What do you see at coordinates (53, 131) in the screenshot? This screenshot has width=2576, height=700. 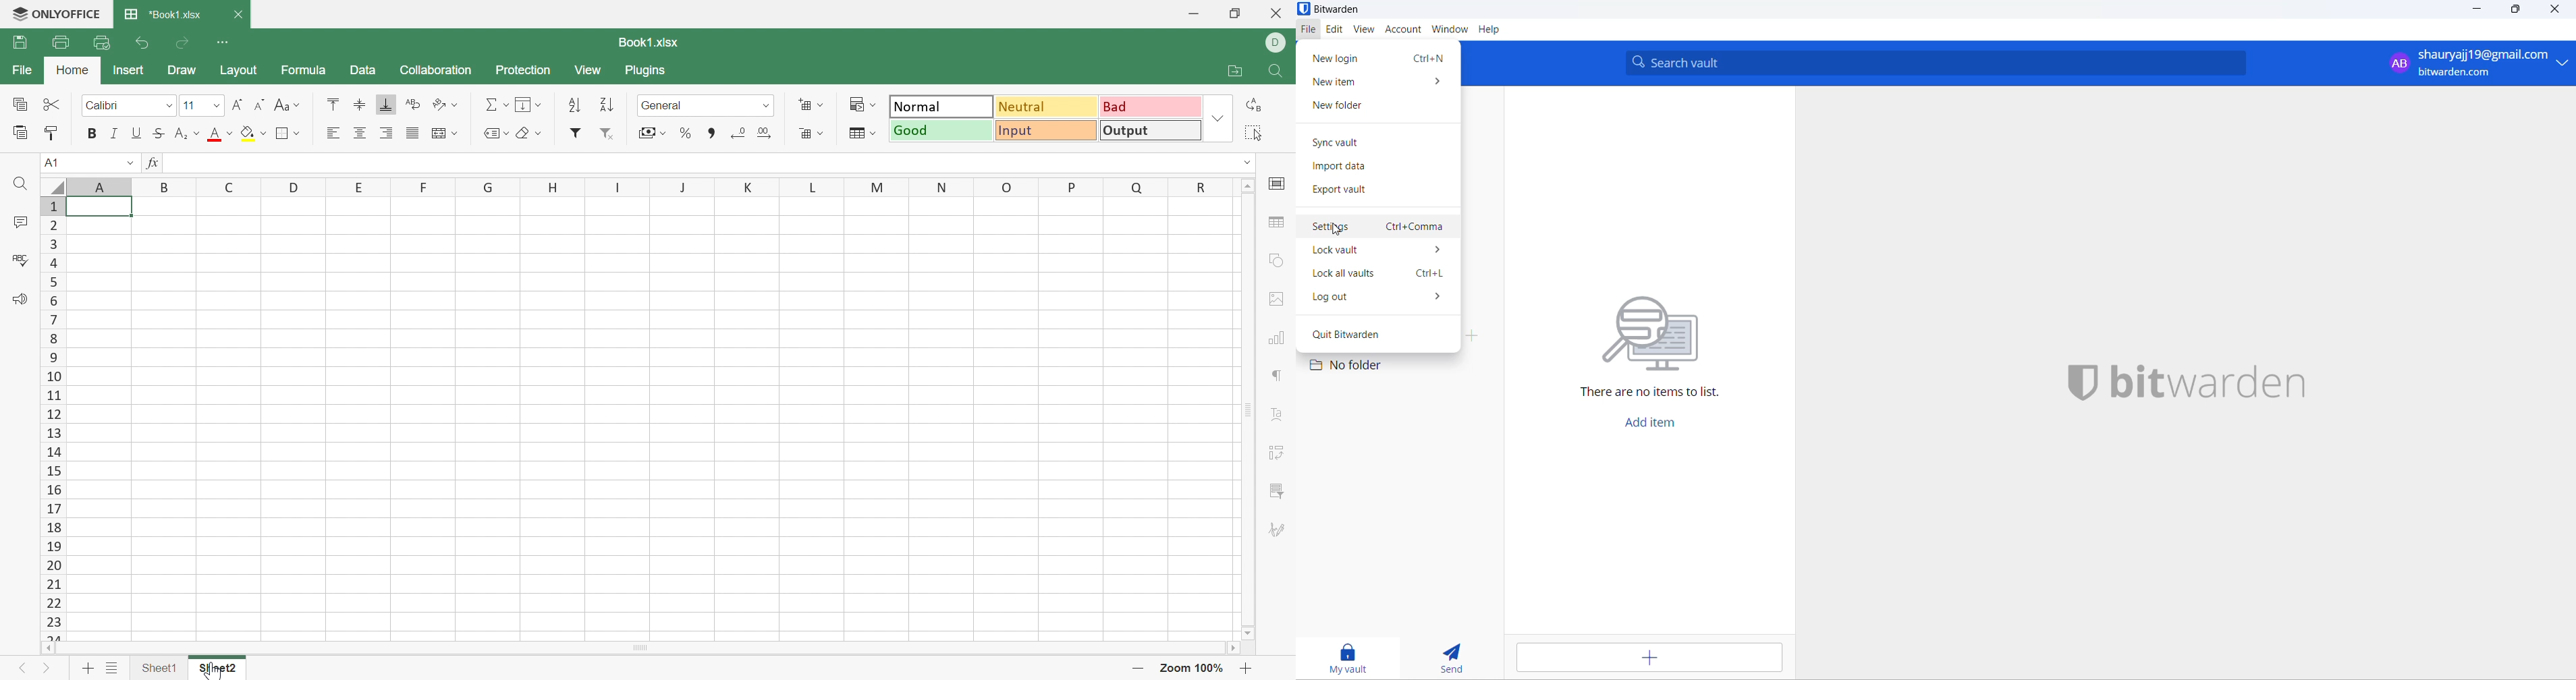 I see `Copy Style` at bounding box center [53, 131].